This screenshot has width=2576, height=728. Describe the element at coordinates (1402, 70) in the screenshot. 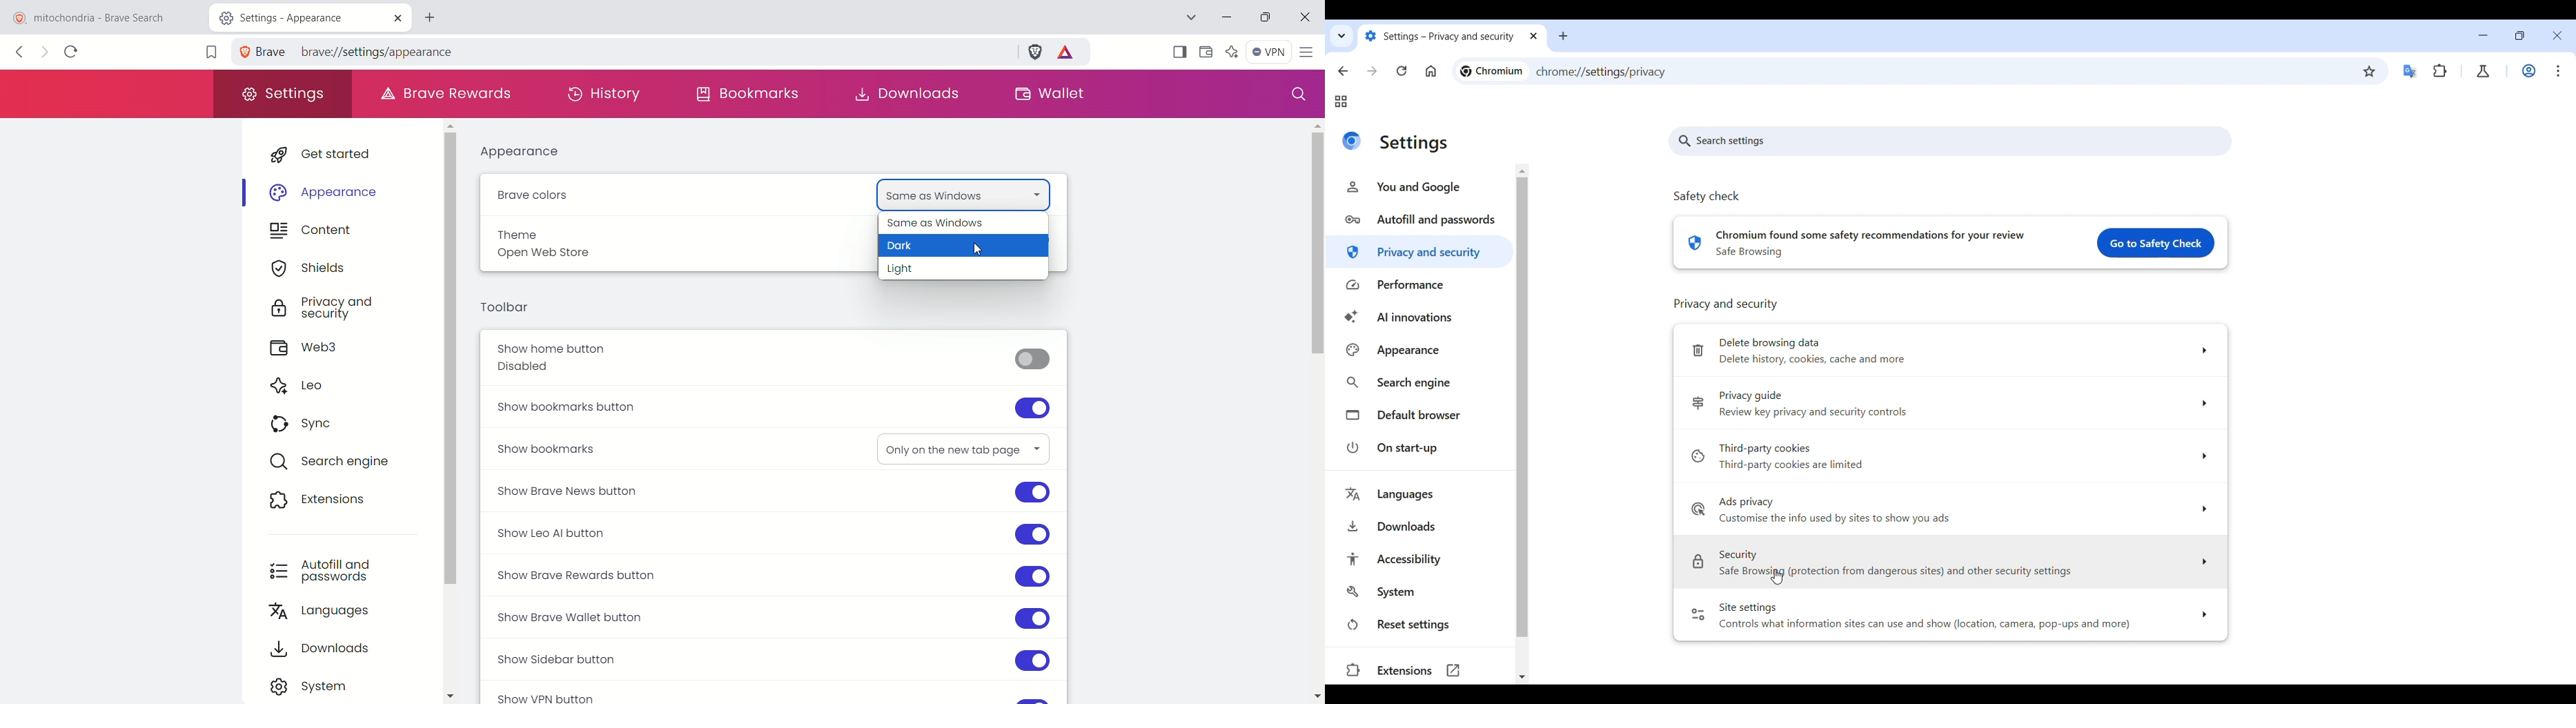

I see `Reload page` at that location.